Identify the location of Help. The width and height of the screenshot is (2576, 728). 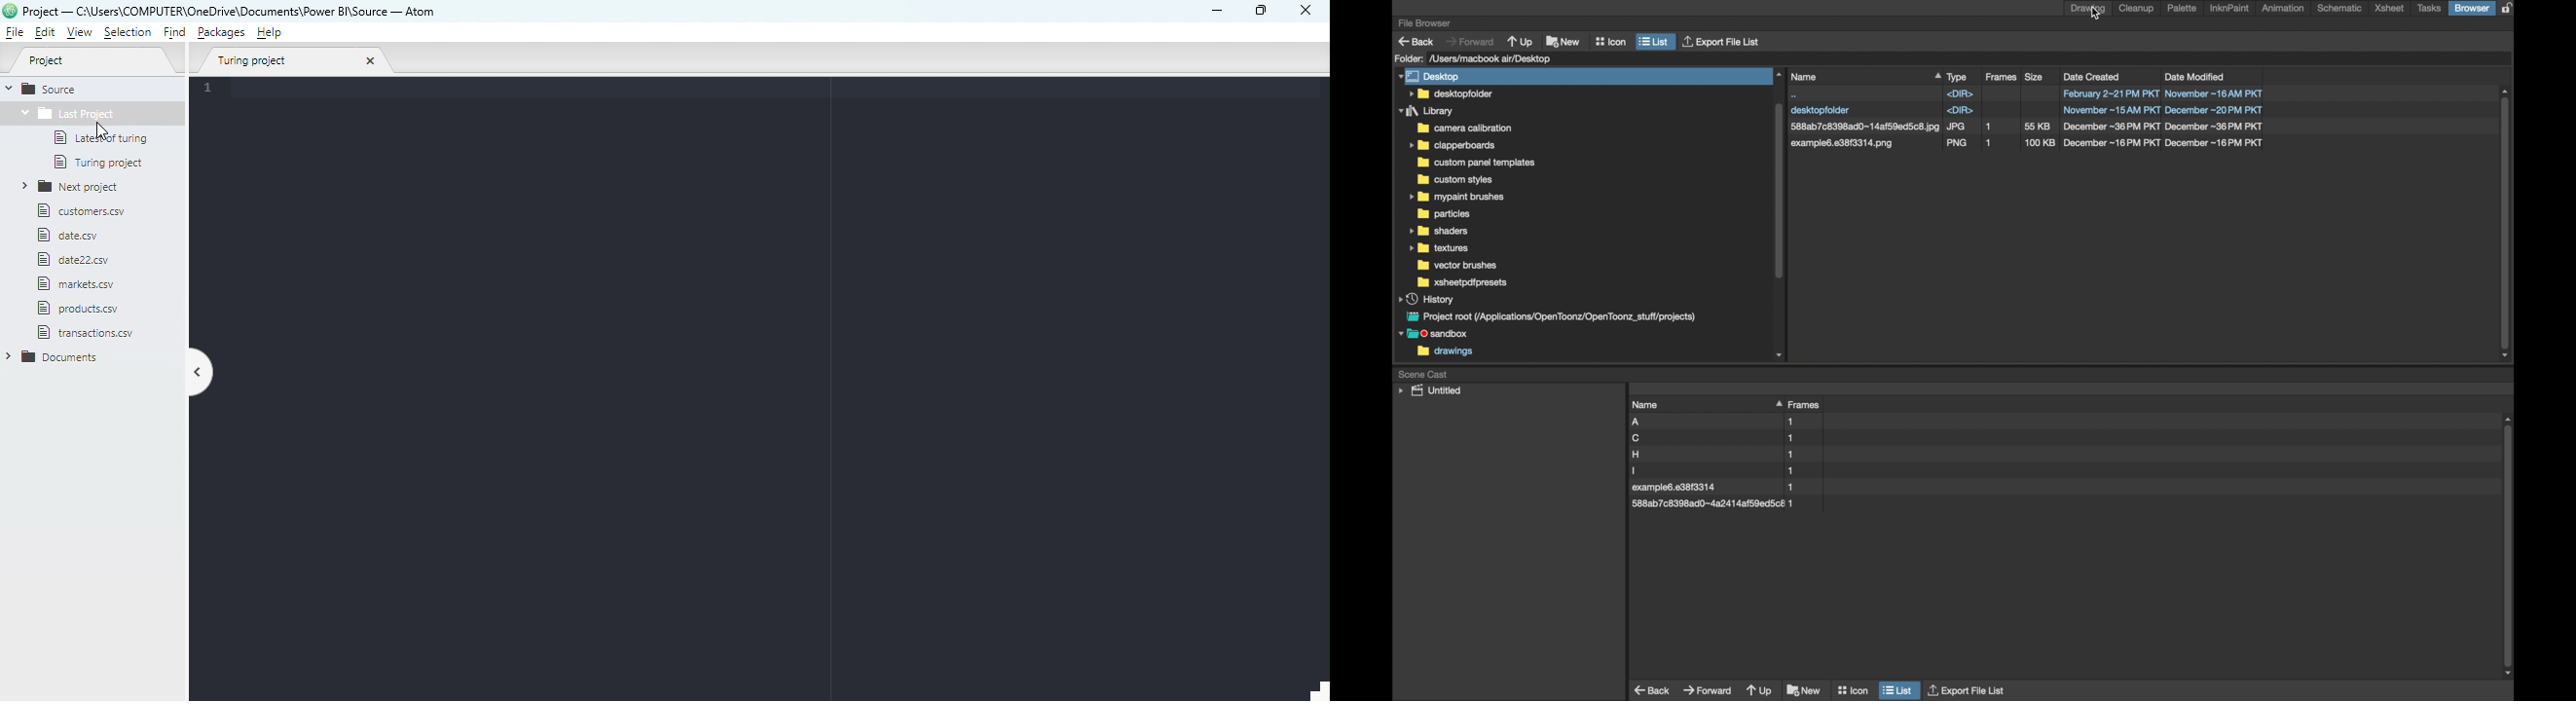
(273, 35).